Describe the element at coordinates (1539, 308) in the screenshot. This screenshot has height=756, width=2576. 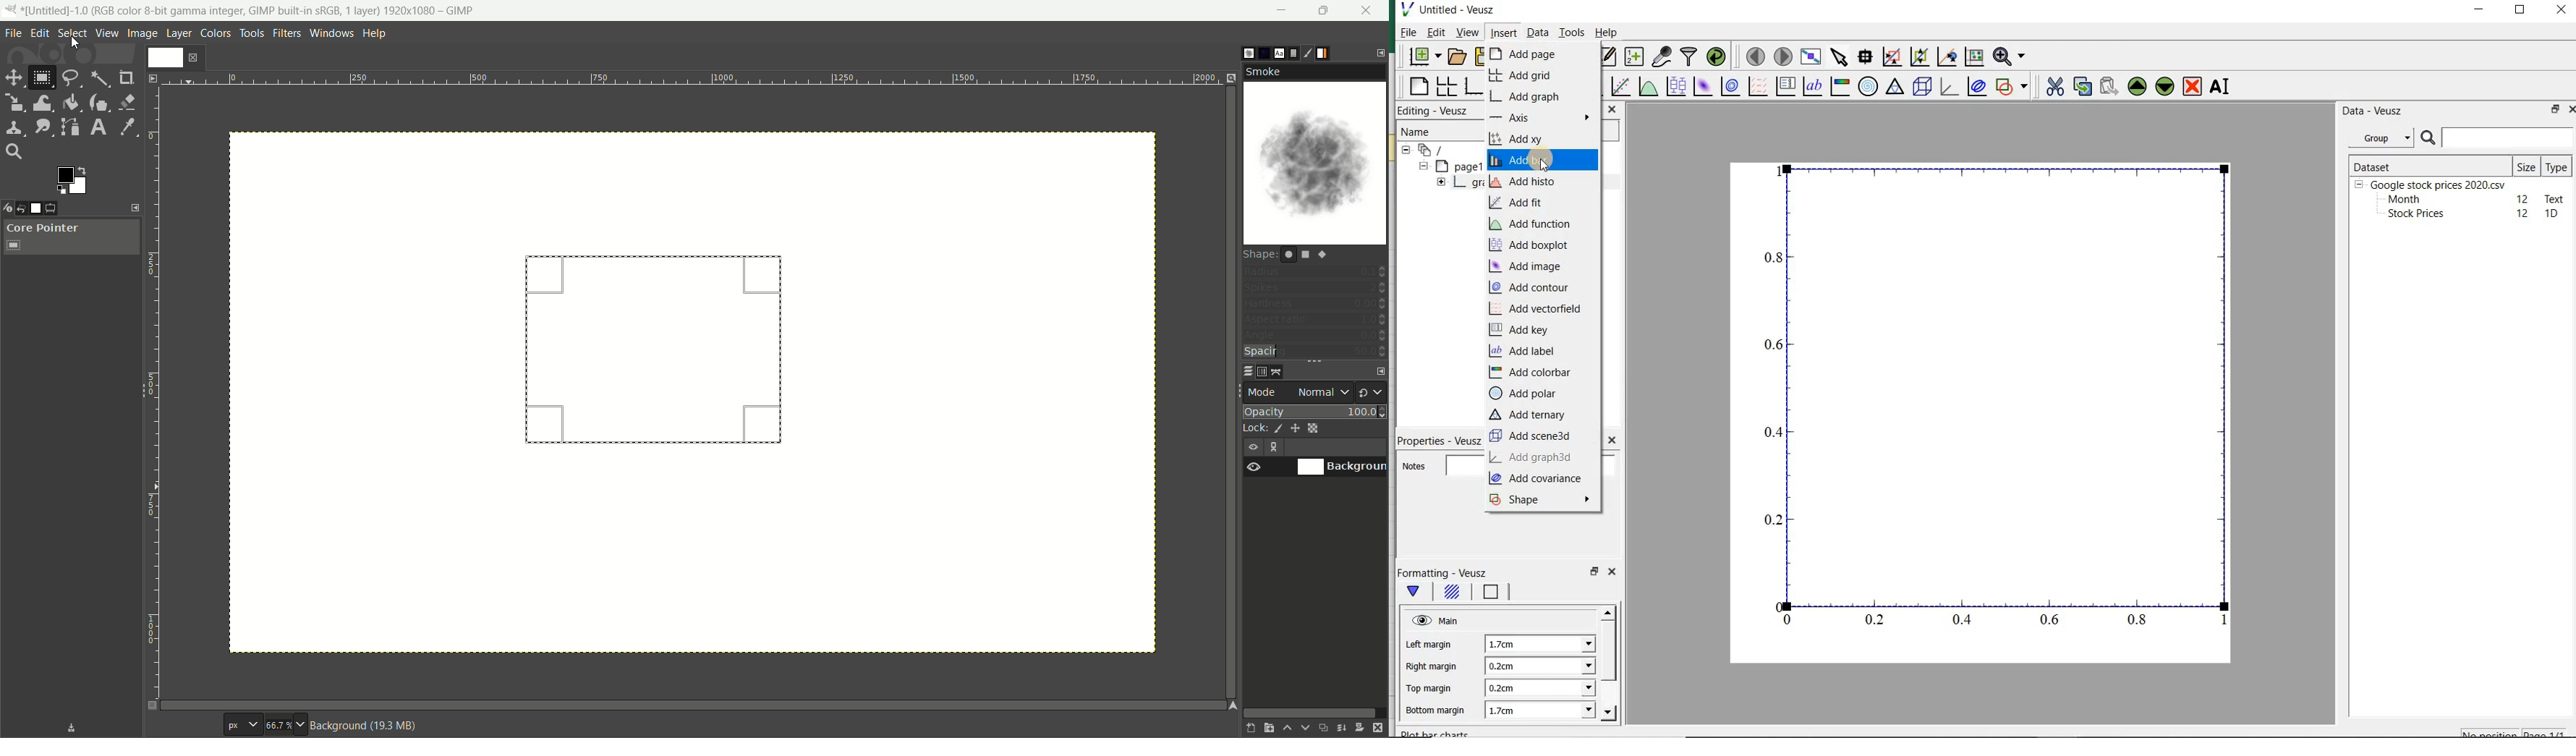
I see `add vectorfield` at that location.